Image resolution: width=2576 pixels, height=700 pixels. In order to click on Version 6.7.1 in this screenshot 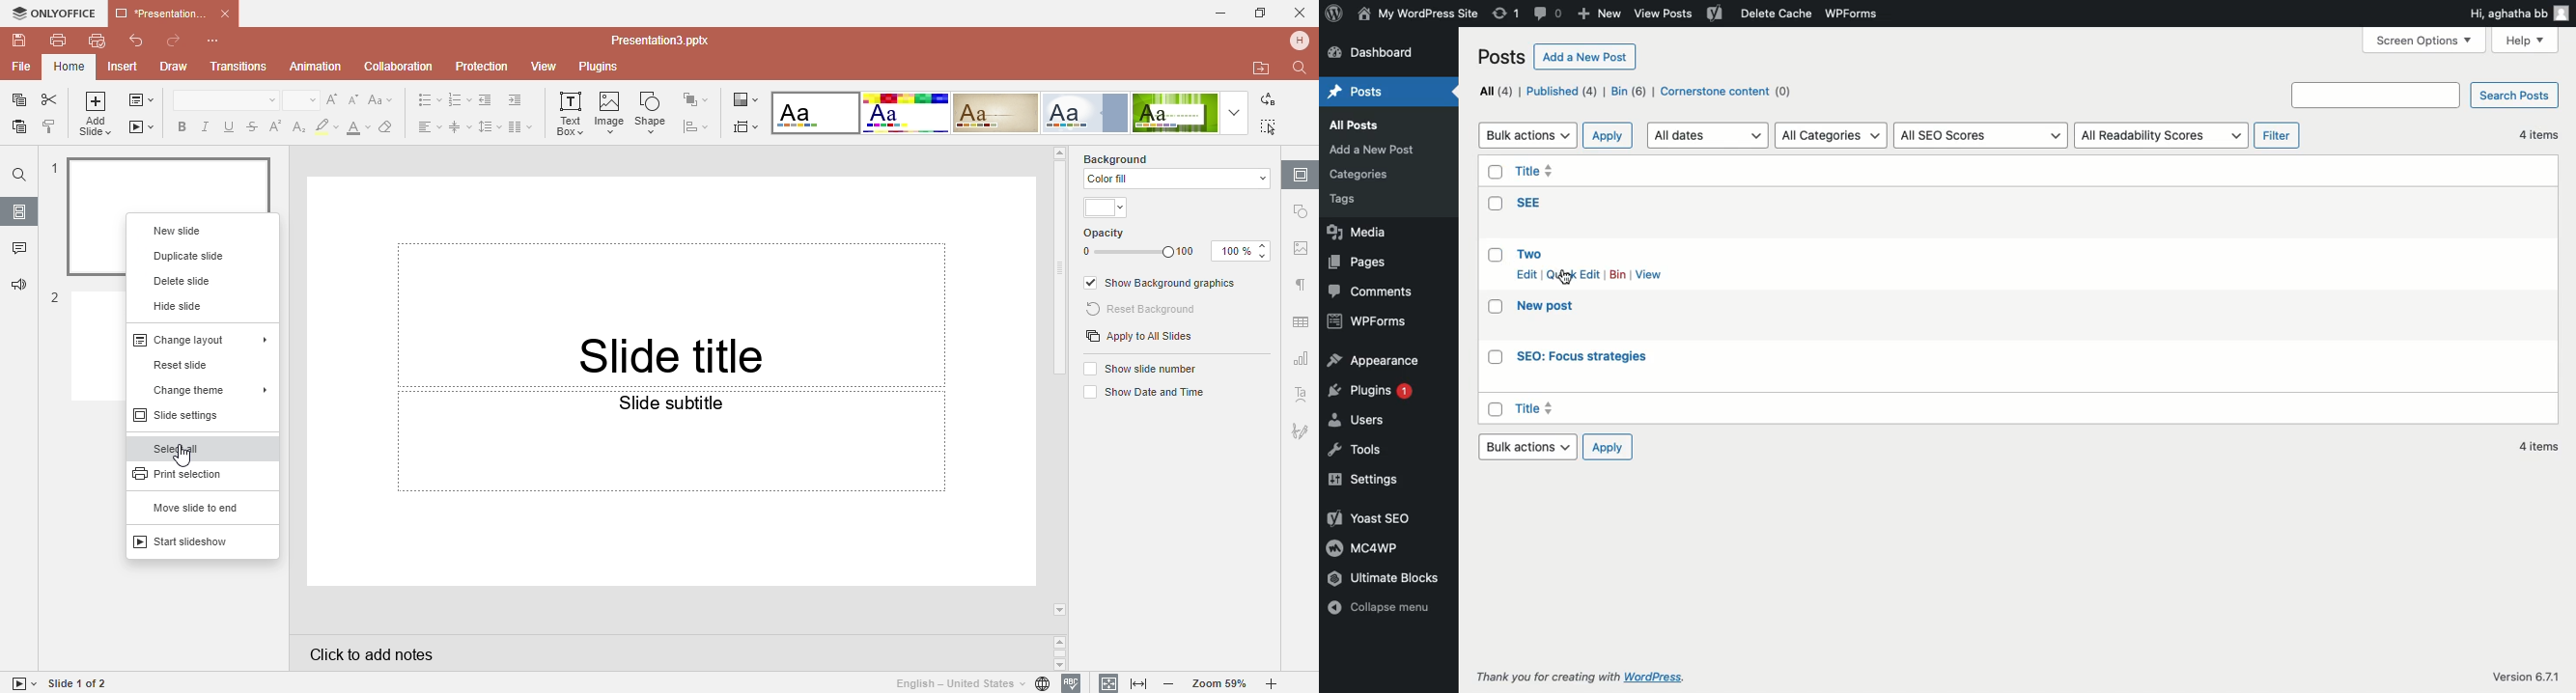, I will do `click(2526, 674)`.